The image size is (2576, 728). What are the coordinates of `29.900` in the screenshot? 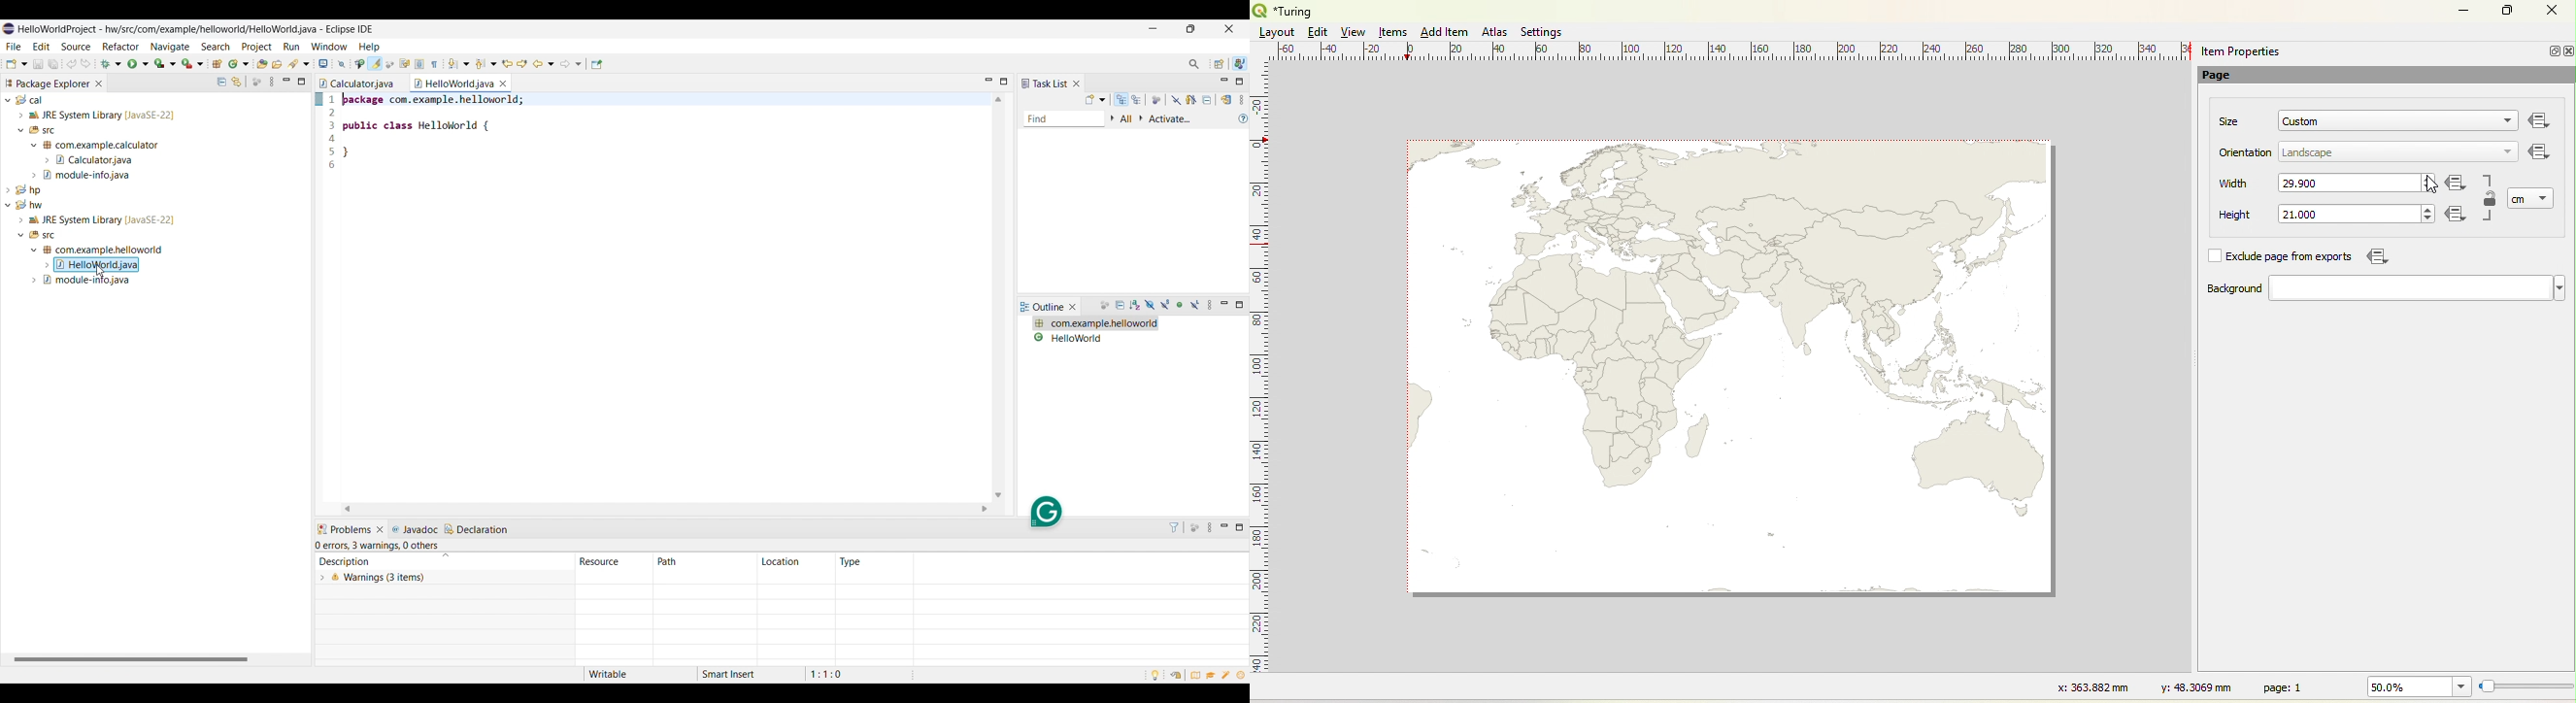 It's located at (2301, 183).